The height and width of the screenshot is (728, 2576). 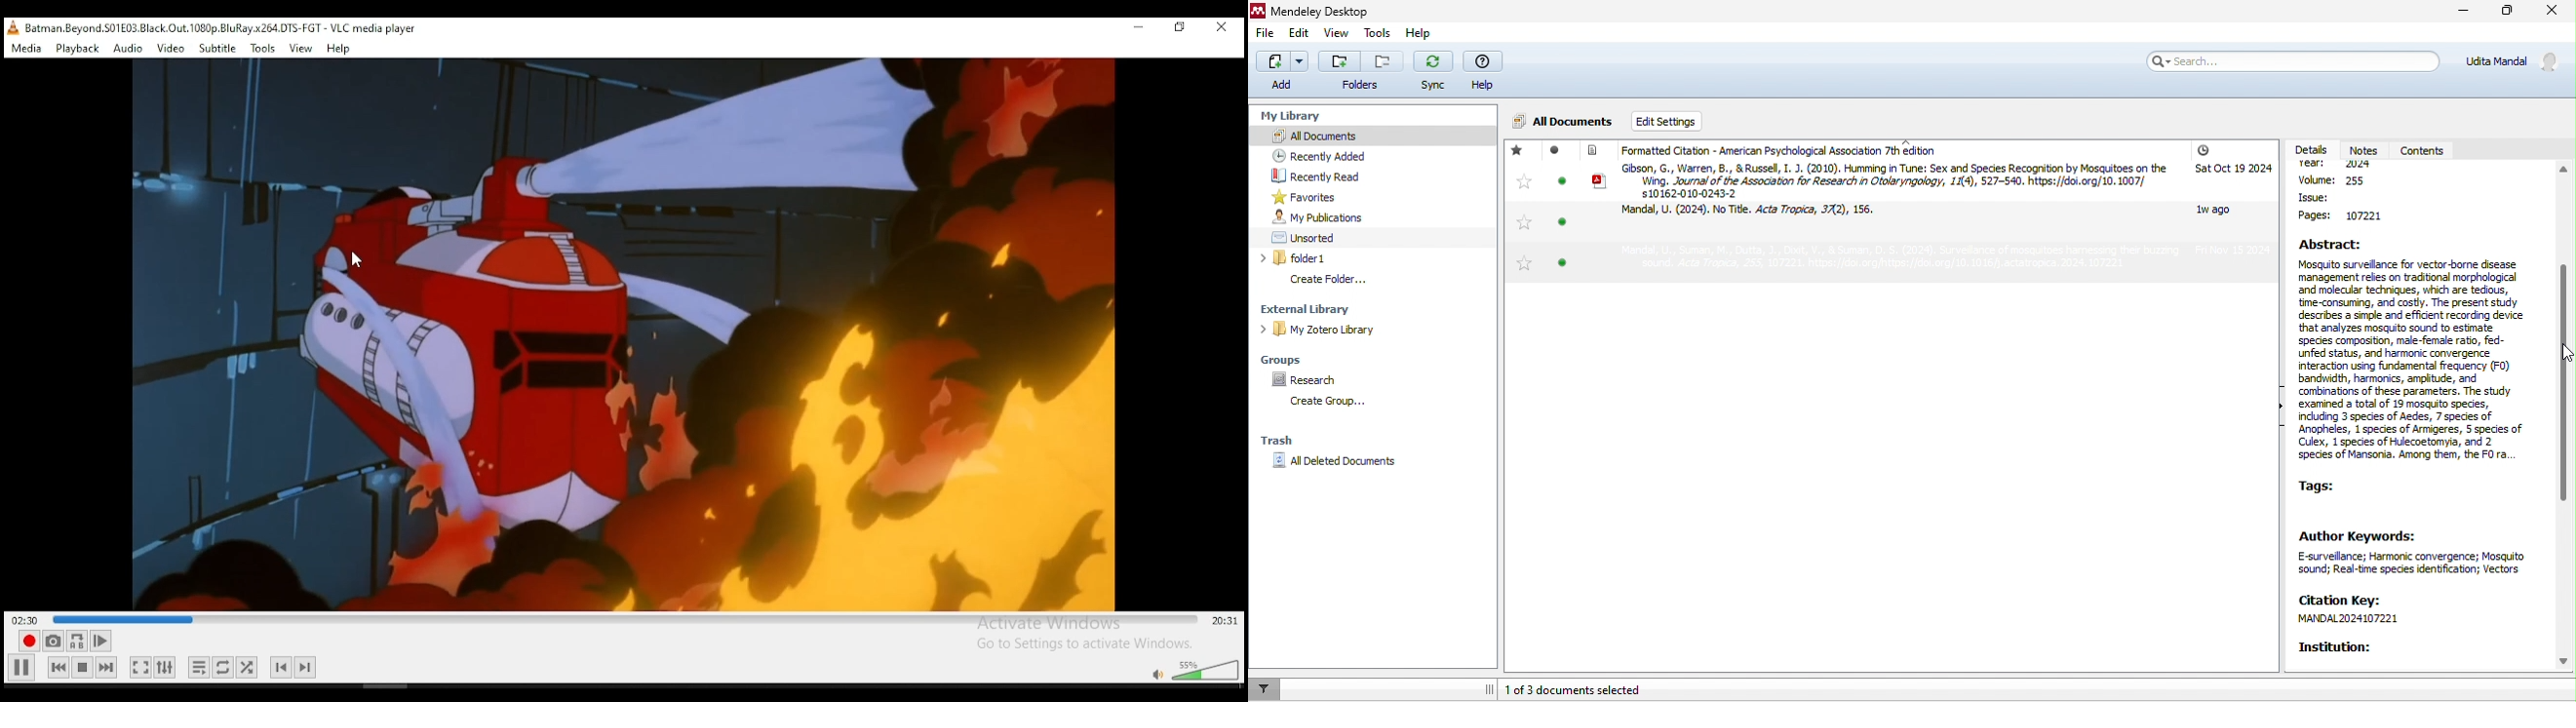 What do you see at coordinates (1282, 70) in the screenshot?
I see `add` at bounding box center [1282, 70].